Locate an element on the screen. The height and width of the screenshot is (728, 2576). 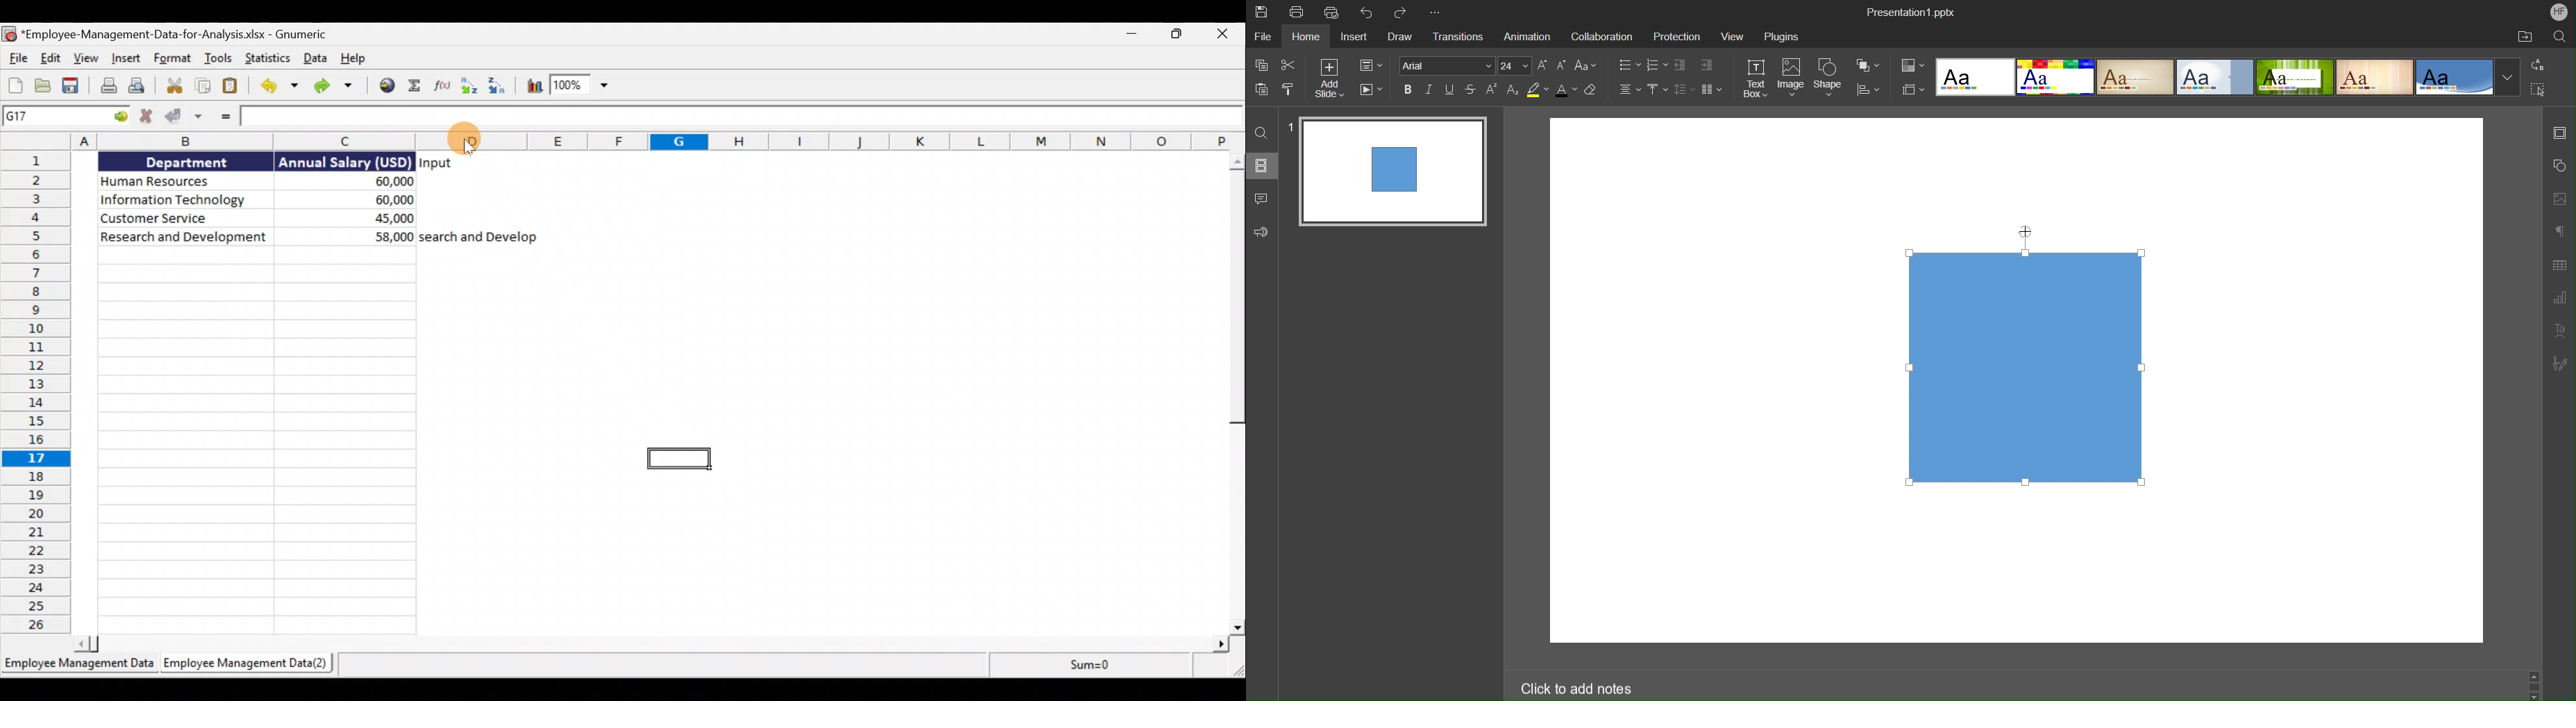
Sheet 2 is located at coordinates (247, 663).